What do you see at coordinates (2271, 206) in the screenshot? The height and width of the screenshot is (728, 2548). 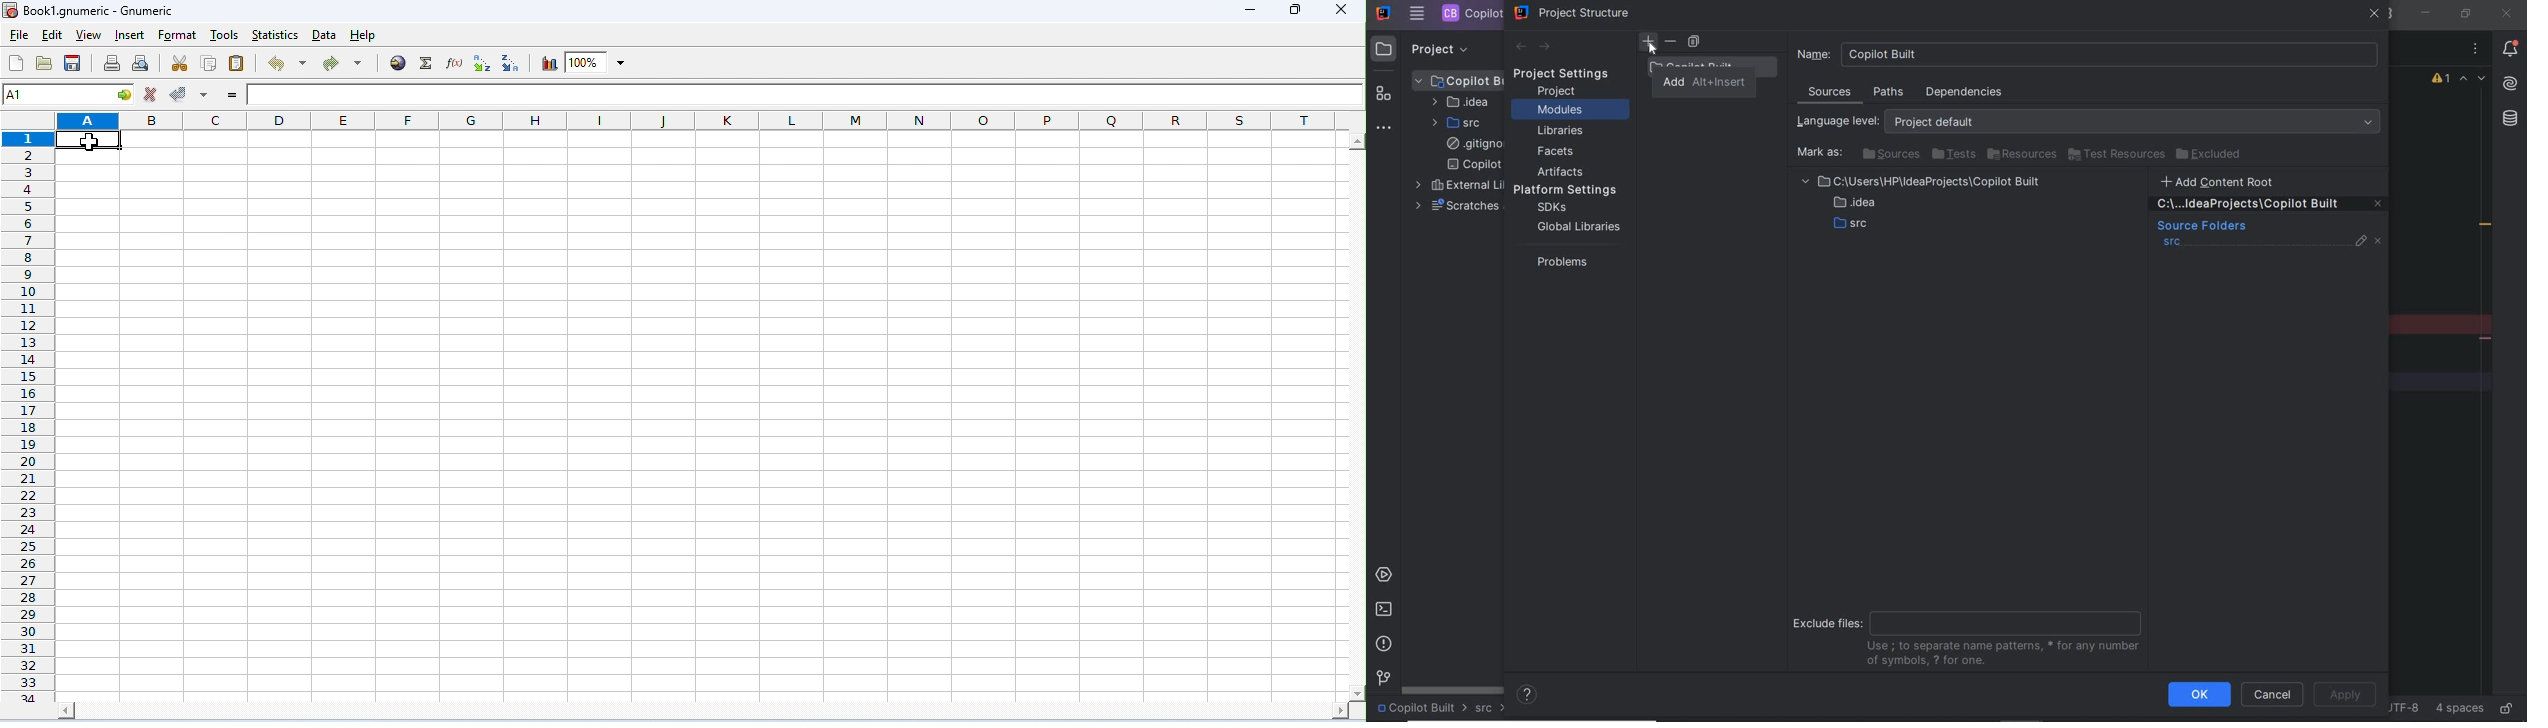 I see `remove content entry` at bounding box center [2271, 206].